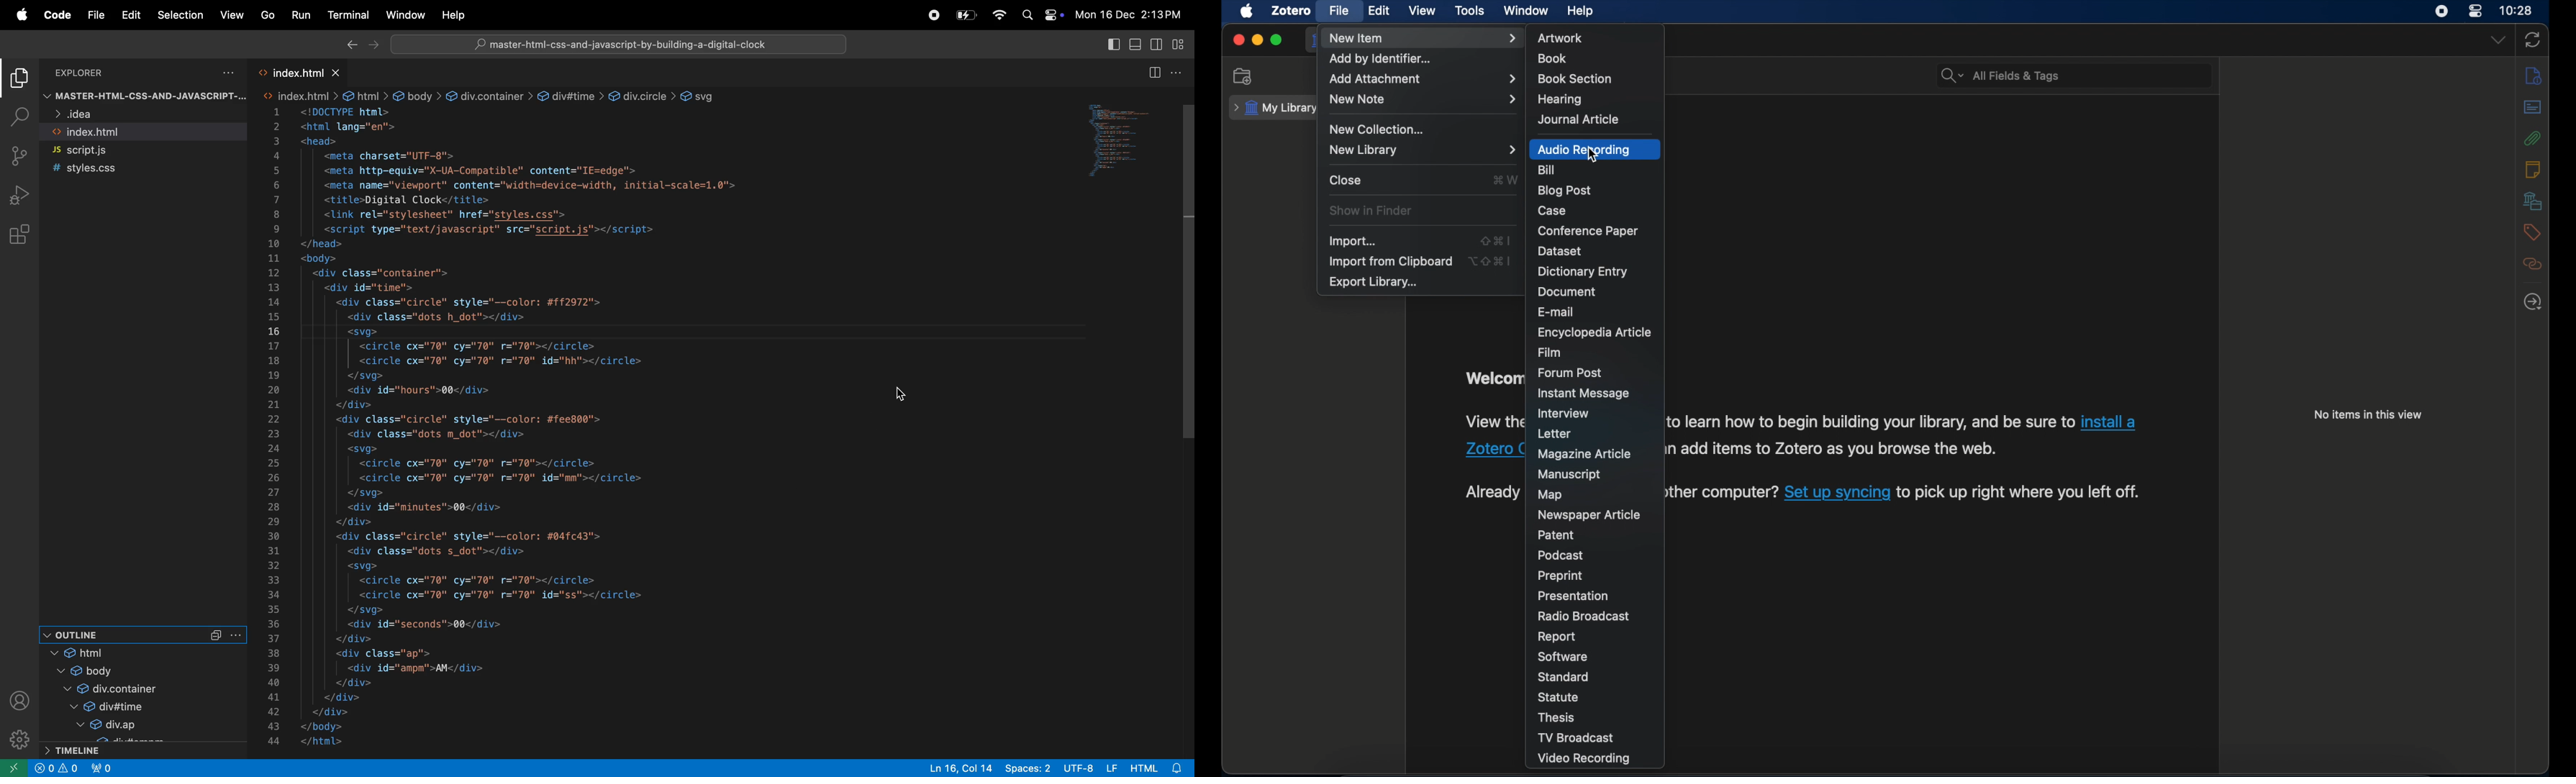 This screenshot has width=2576, height=784. Describe the element at coordinates (1570, 474) in the screenshot. I see `manuscript` at that location.